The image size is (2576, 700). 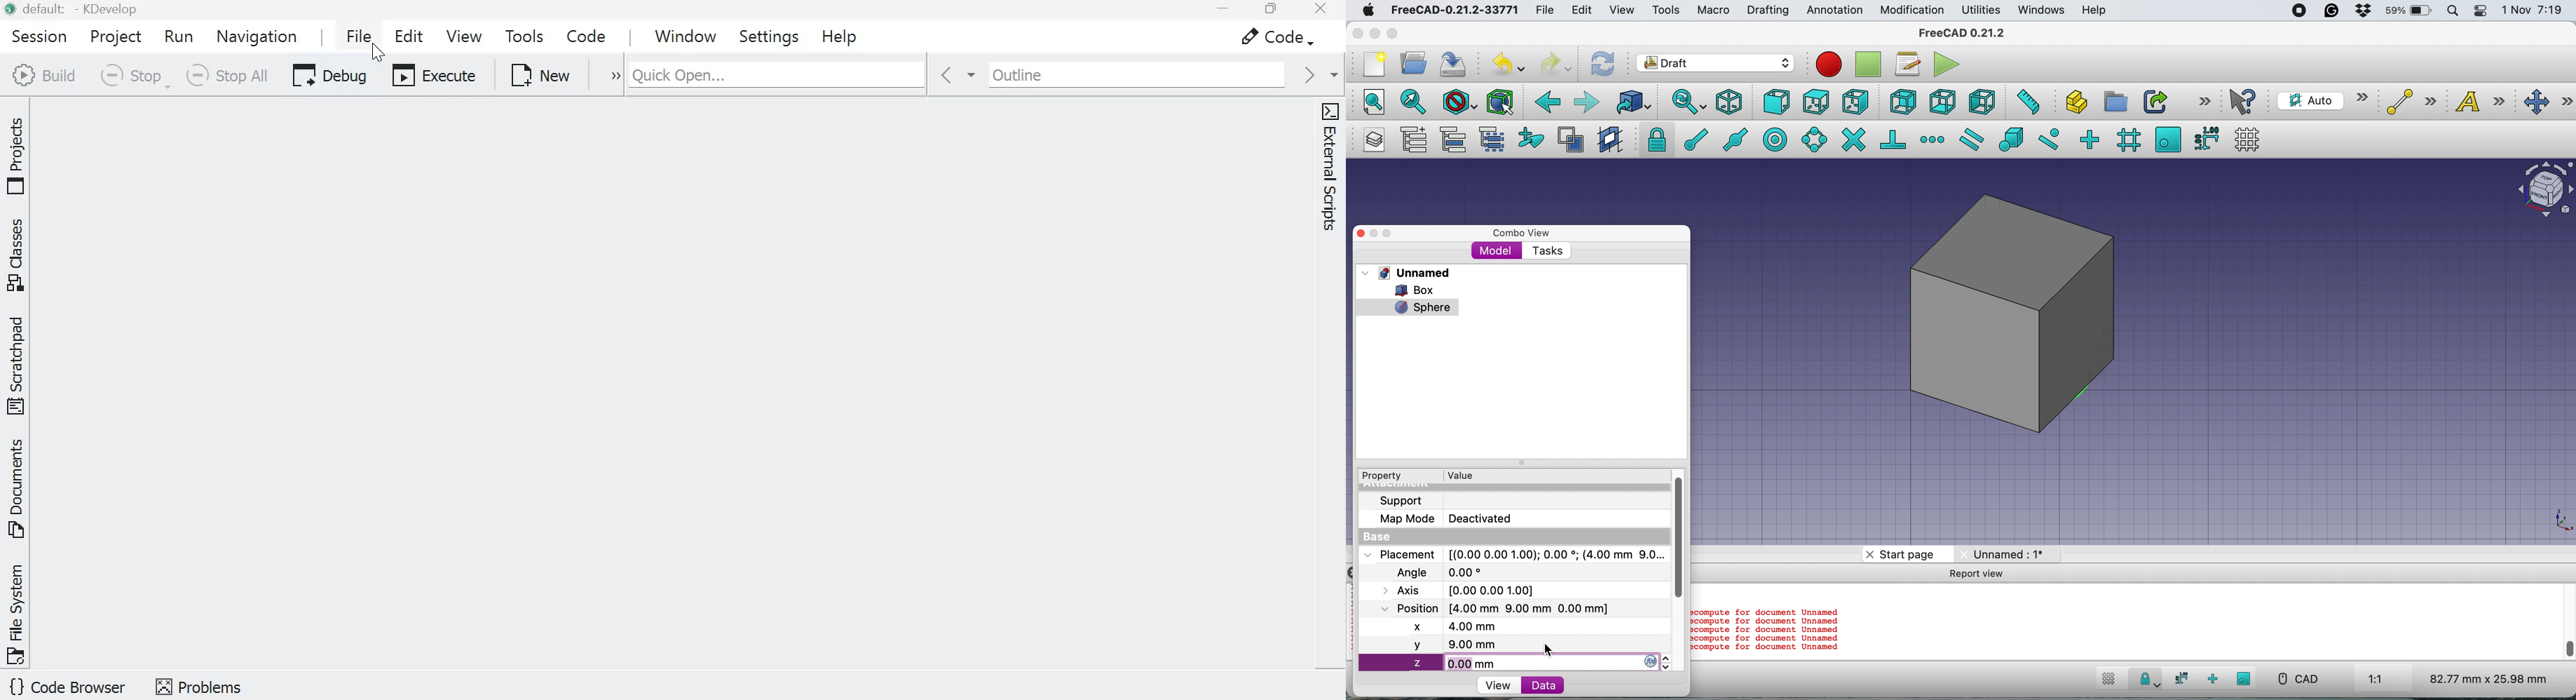 I want to click on fit all, so click(x=1368, y=101).